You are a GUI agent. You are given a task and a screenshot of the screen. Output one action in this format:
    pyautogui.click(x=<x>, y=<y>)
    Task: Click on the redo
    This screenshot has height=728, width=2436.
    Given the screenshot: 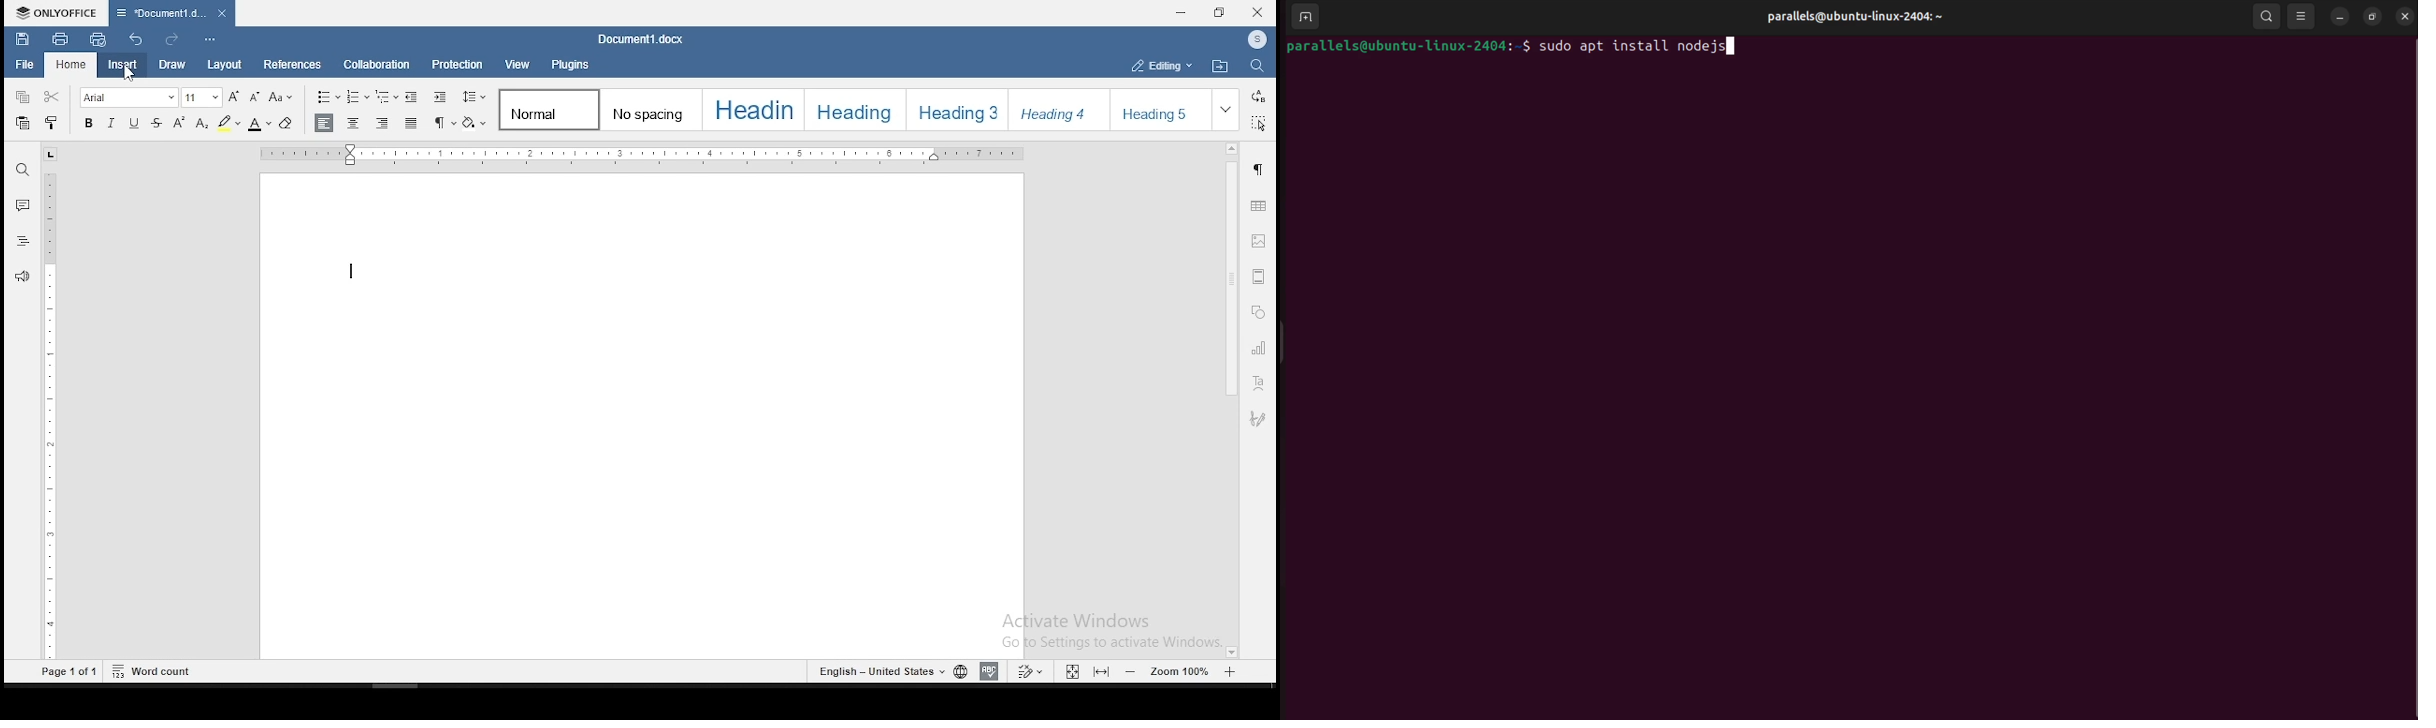 What is the action you would take?
    pyautogui.click(x=170, y=39)
    